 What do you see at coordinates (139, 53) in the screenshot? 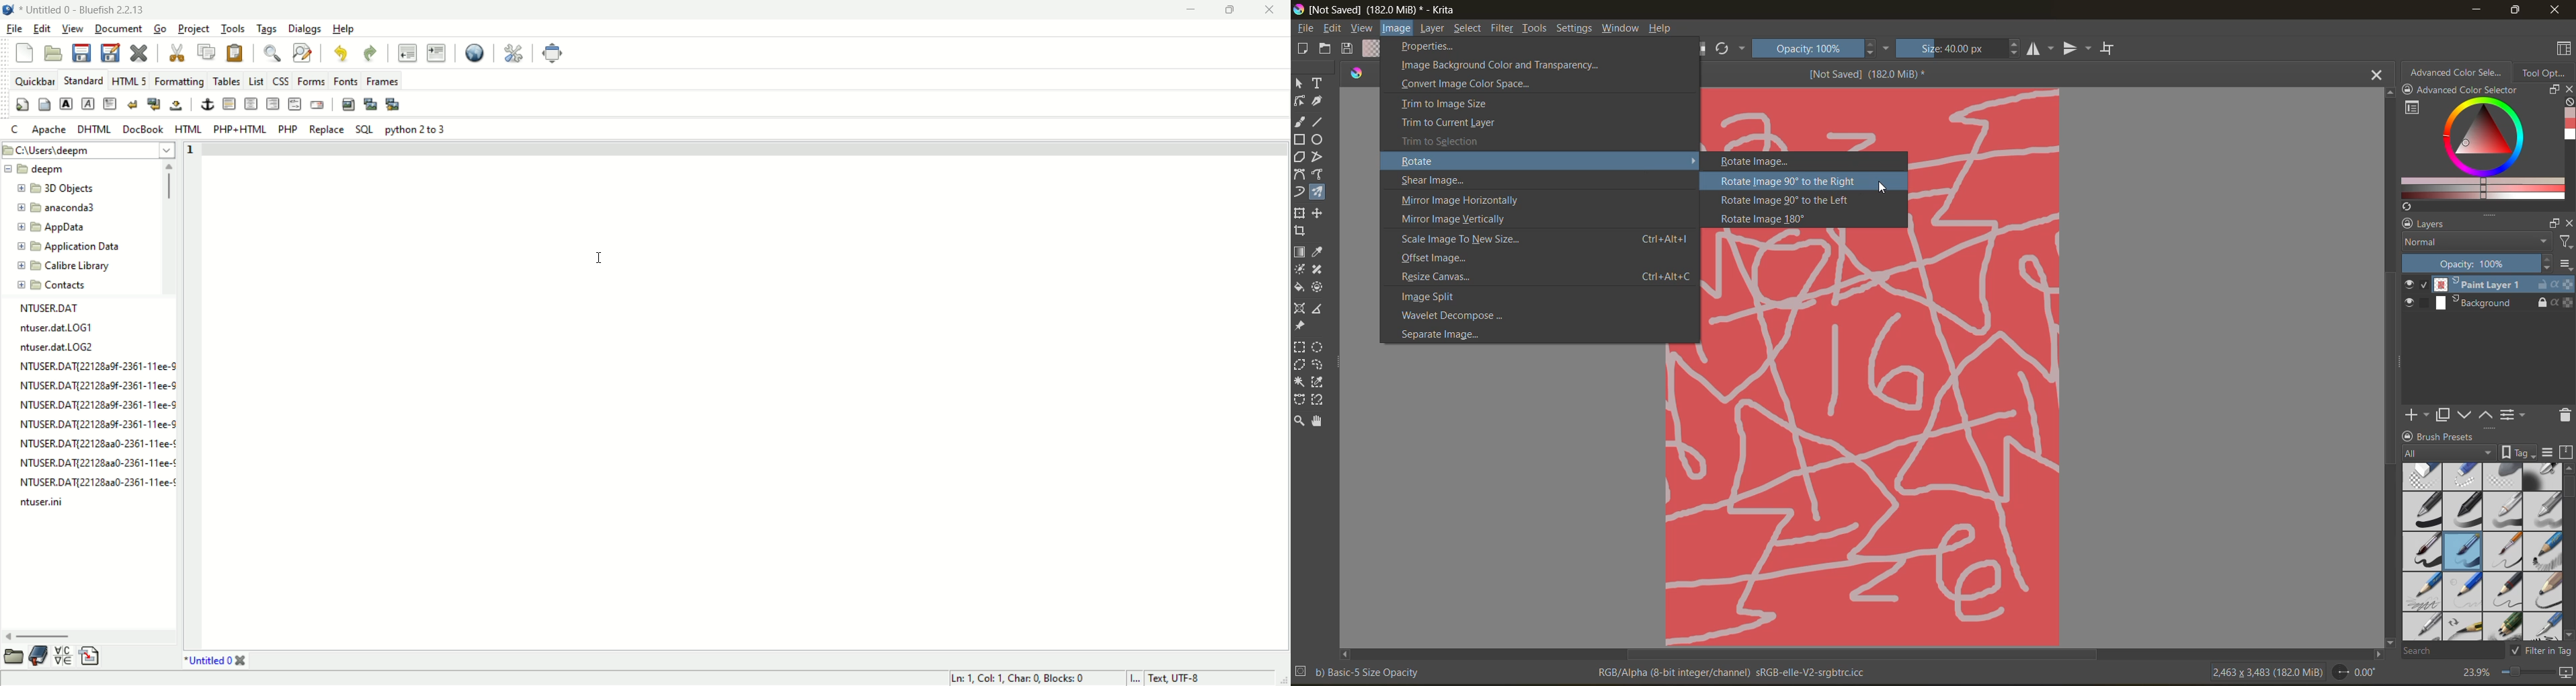
I see `close current file` at bounding box center [139, 53].